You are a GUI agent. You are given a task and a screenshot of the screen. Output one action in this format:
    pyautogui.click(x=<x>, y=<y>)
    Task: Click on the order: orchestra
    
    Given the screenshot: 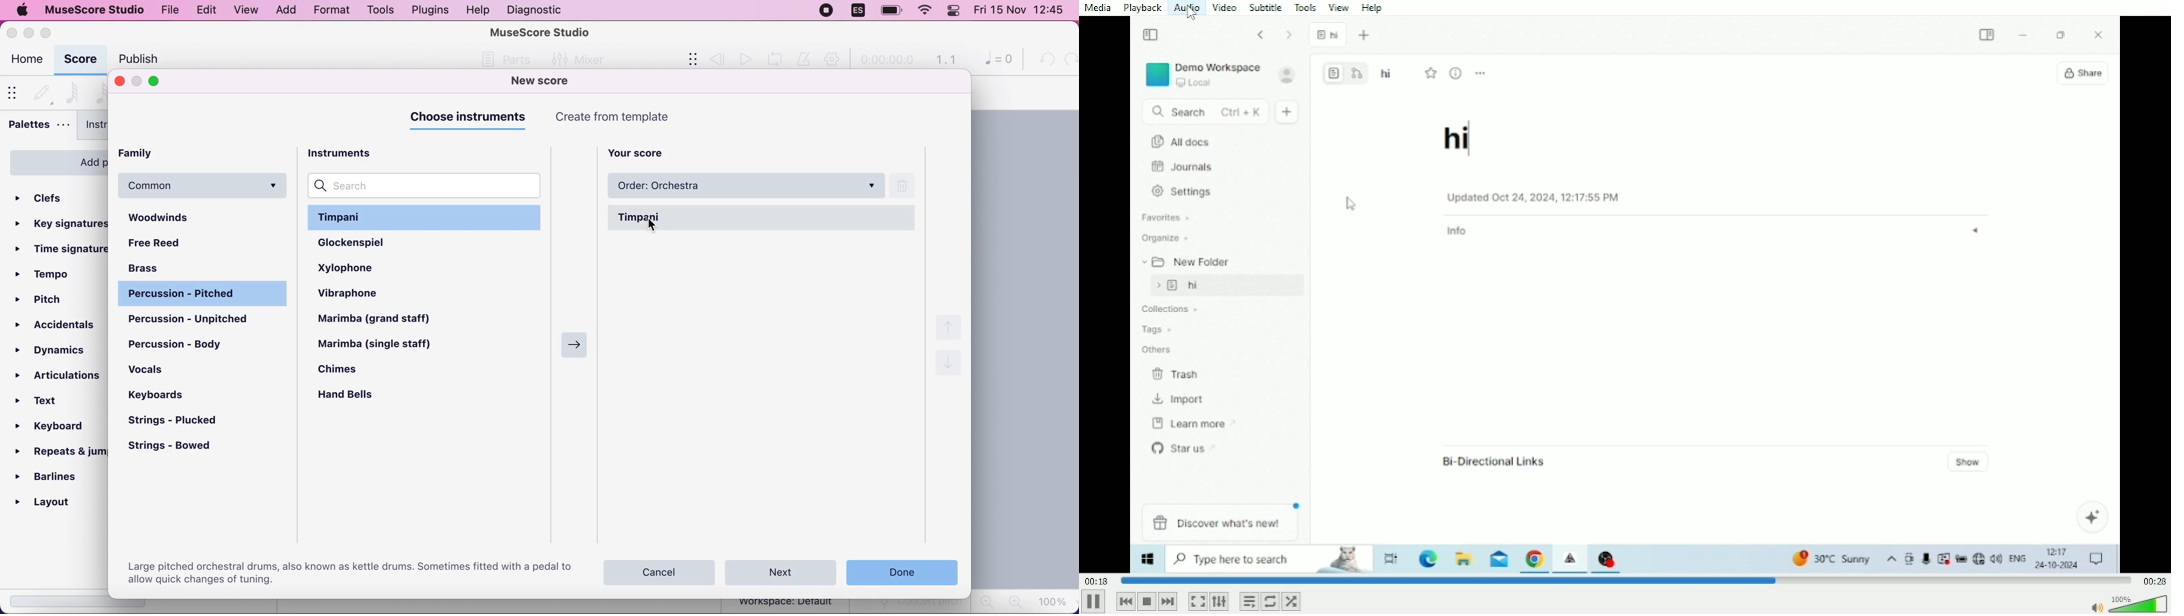 What is the action you would take?
    pyautogui.click(x=745, y=186)
    